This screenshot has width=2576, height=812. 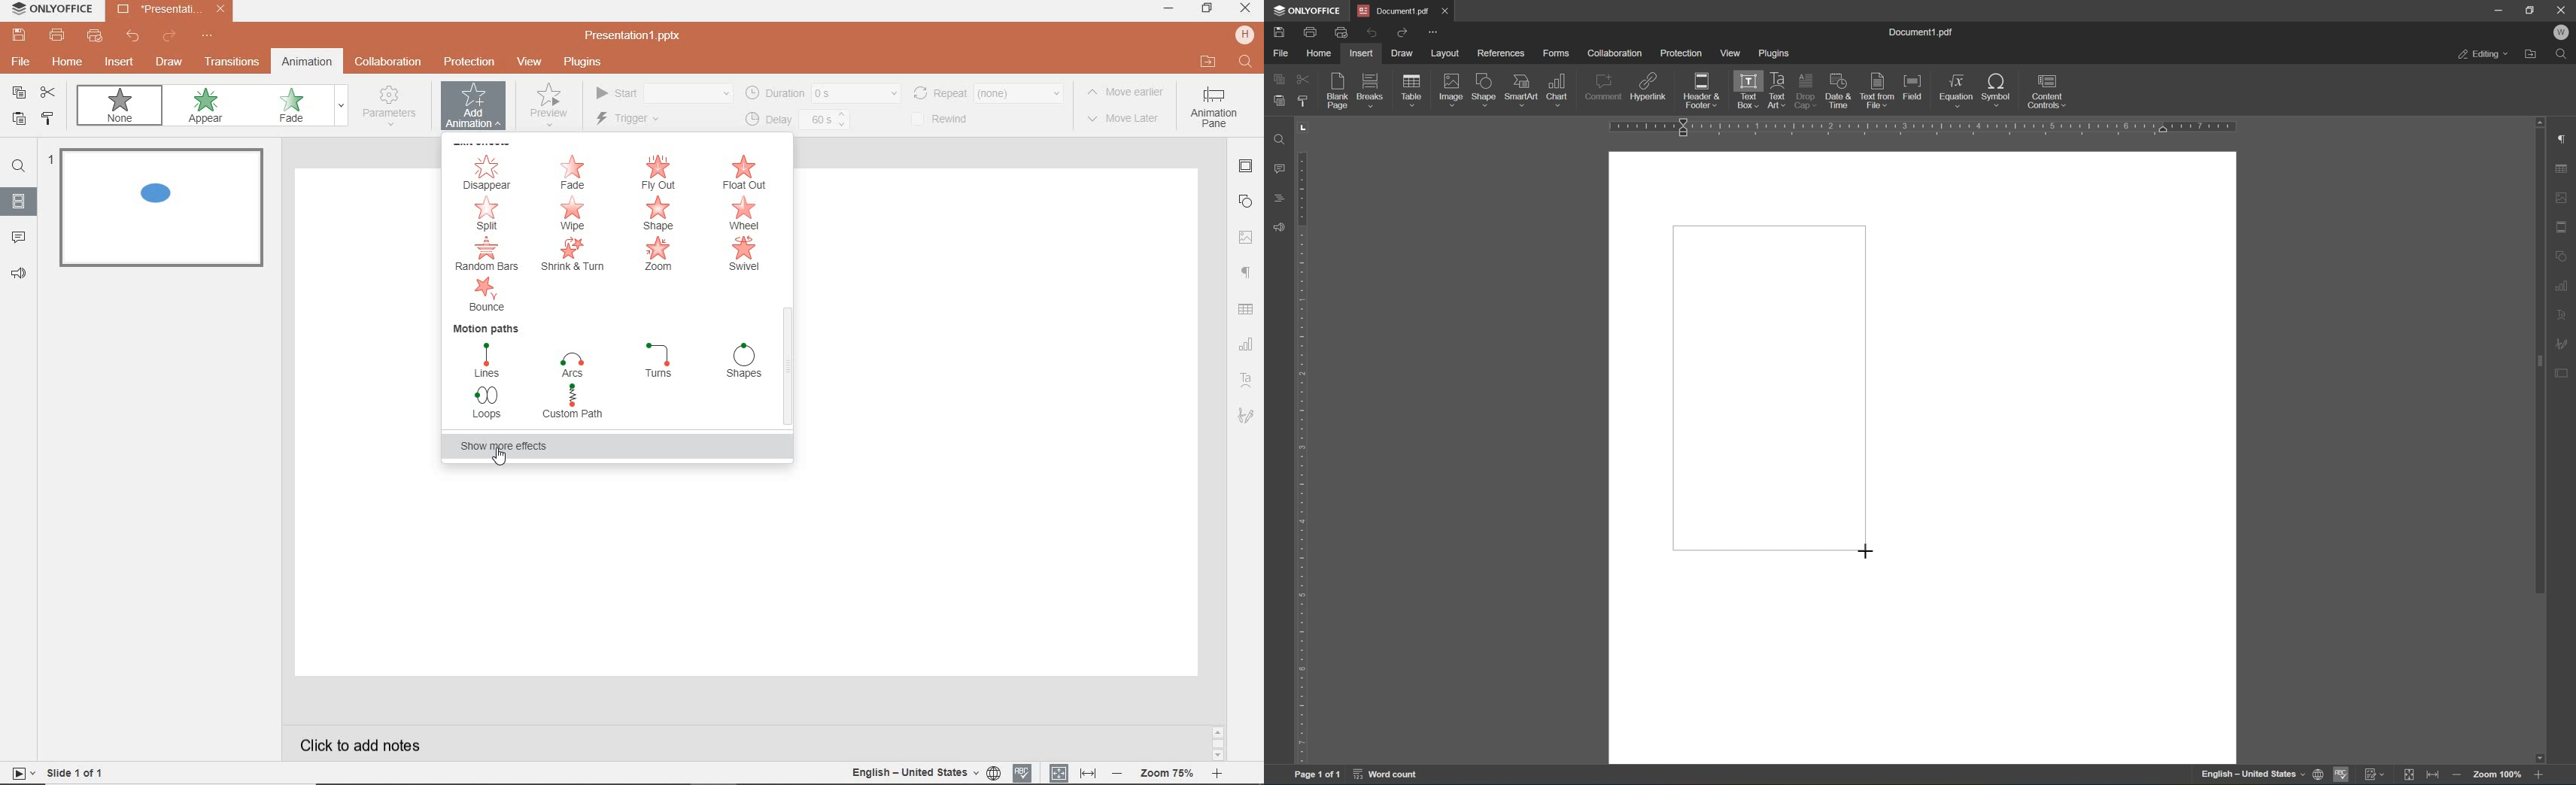 I want to click on ruler, so click(x=1303, y=439).